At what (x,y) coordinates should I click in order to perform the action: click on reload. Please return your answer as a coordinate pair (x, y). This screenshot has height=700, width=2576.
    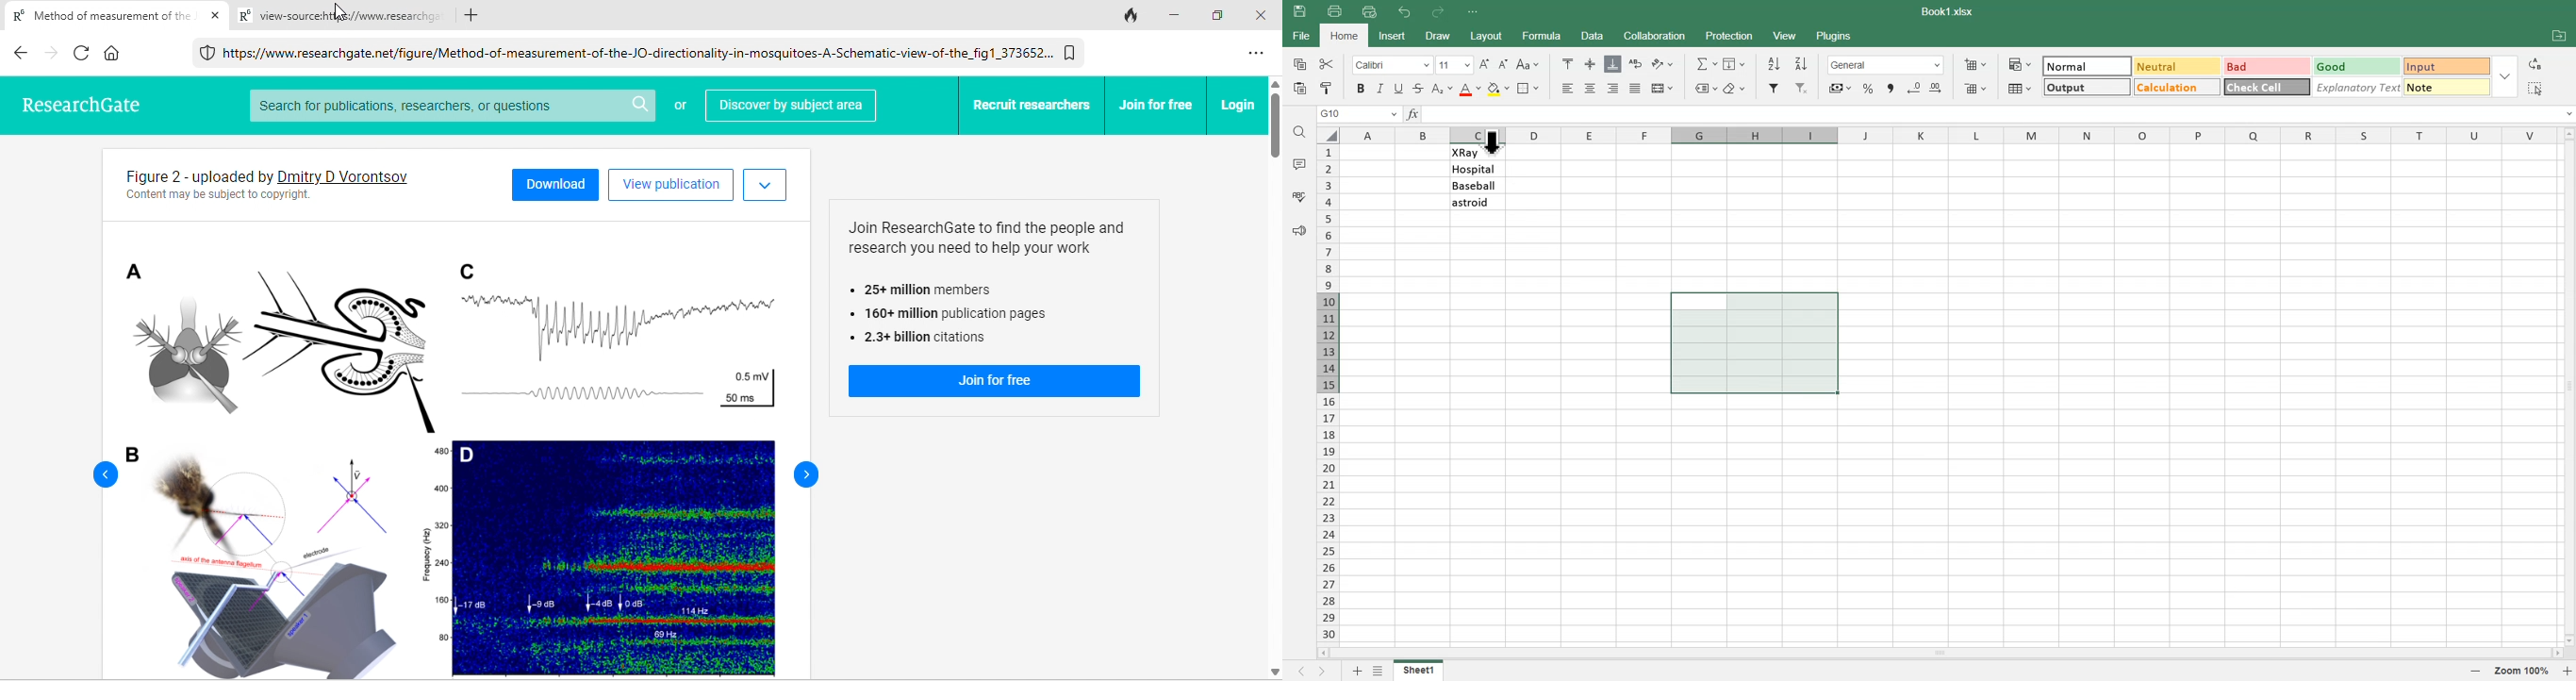
    Looking at the image, I should click on (83, 55).